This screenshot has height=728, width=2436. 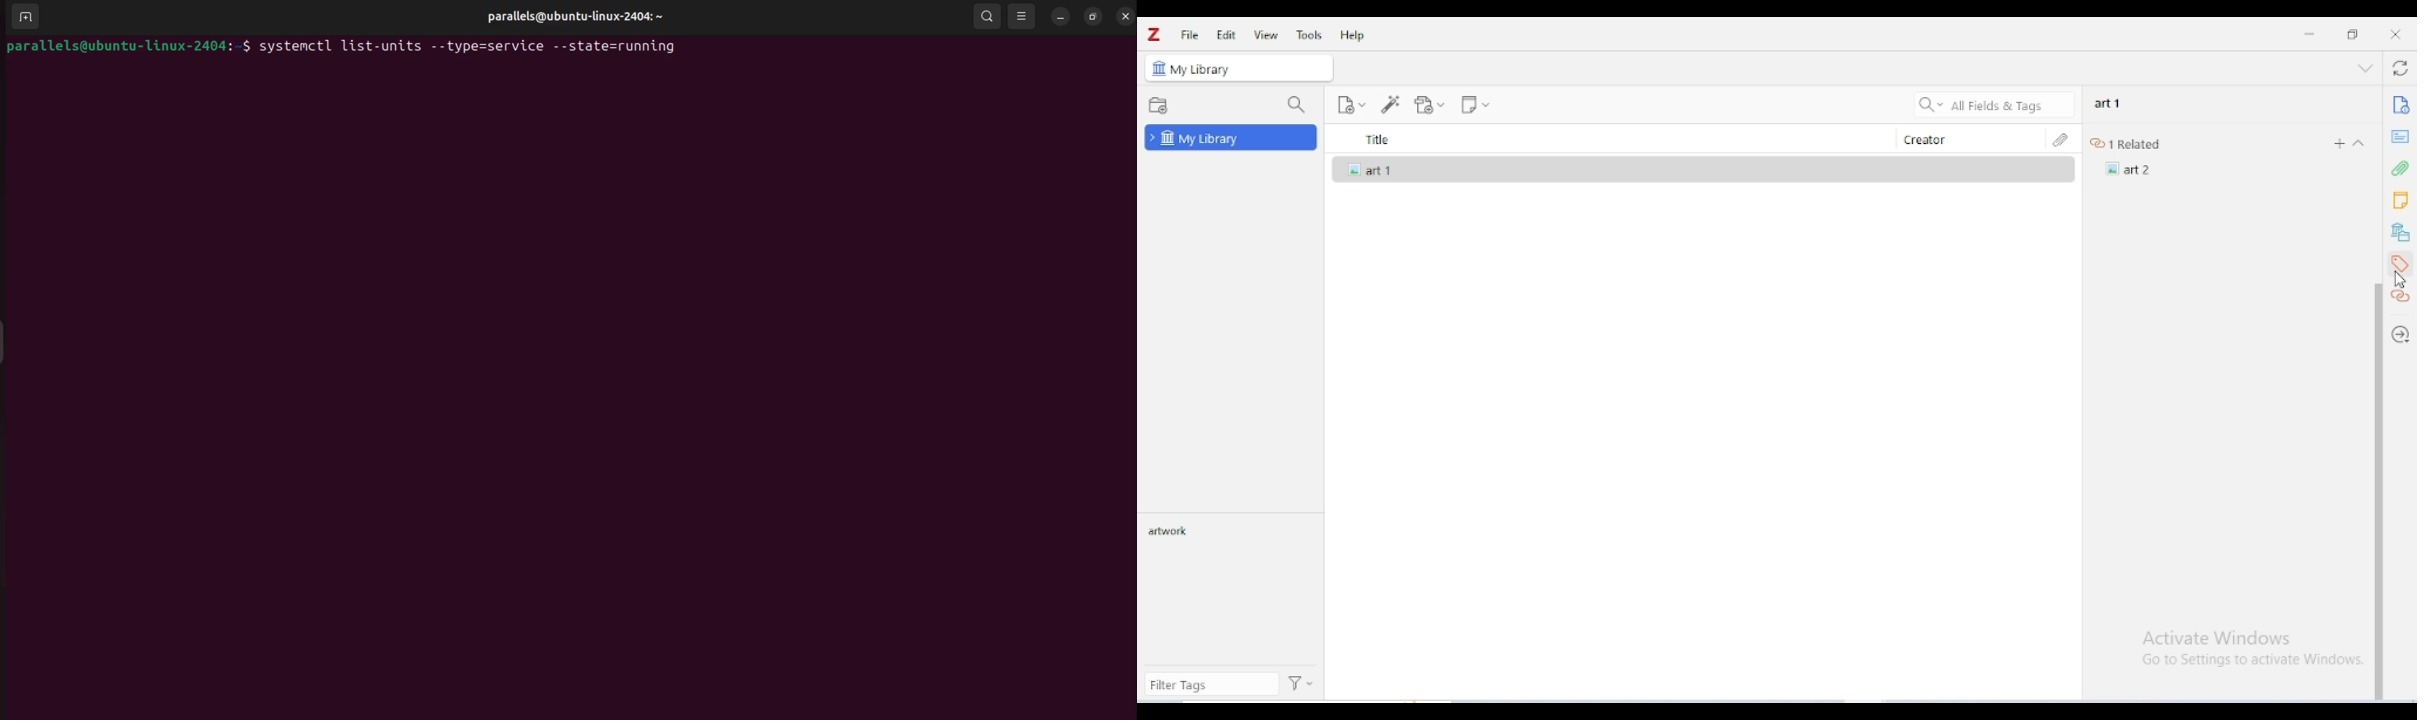 I want to click on info, so click(x=2400, y=104).